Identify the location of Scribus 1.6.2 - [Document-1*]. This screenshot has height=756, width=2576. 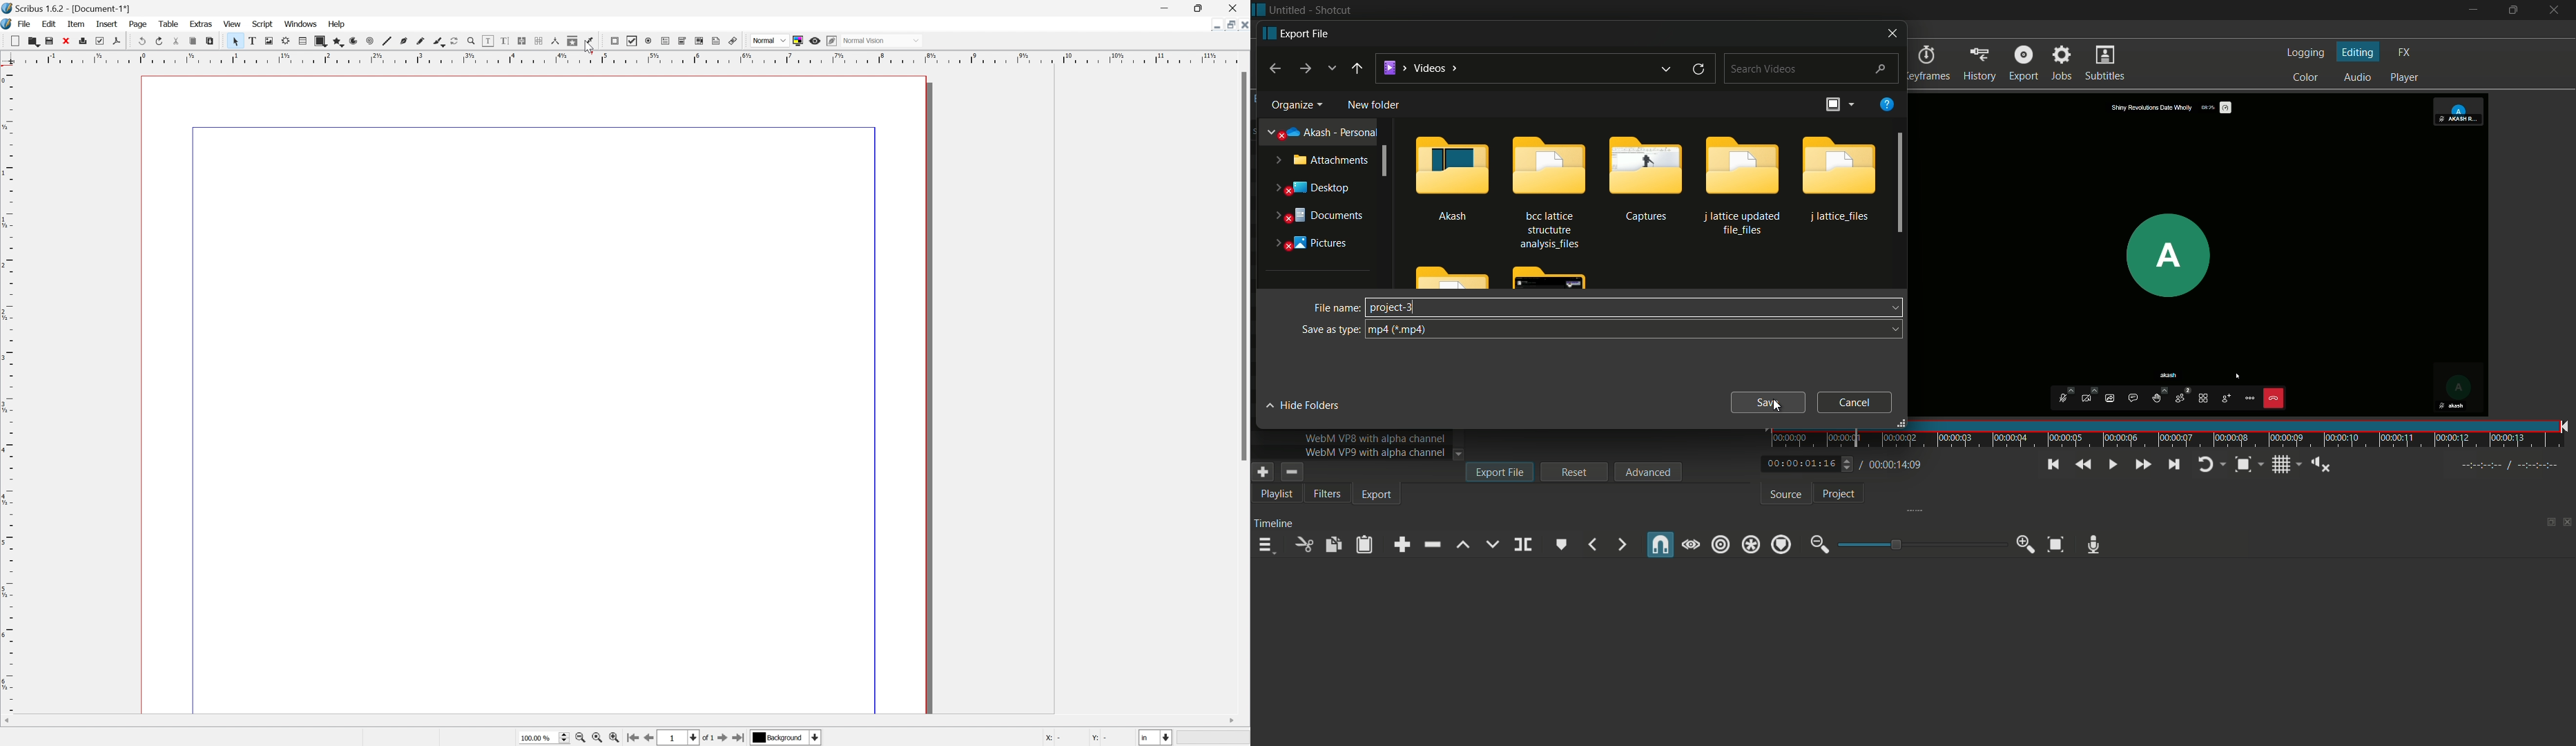
(72, 8).